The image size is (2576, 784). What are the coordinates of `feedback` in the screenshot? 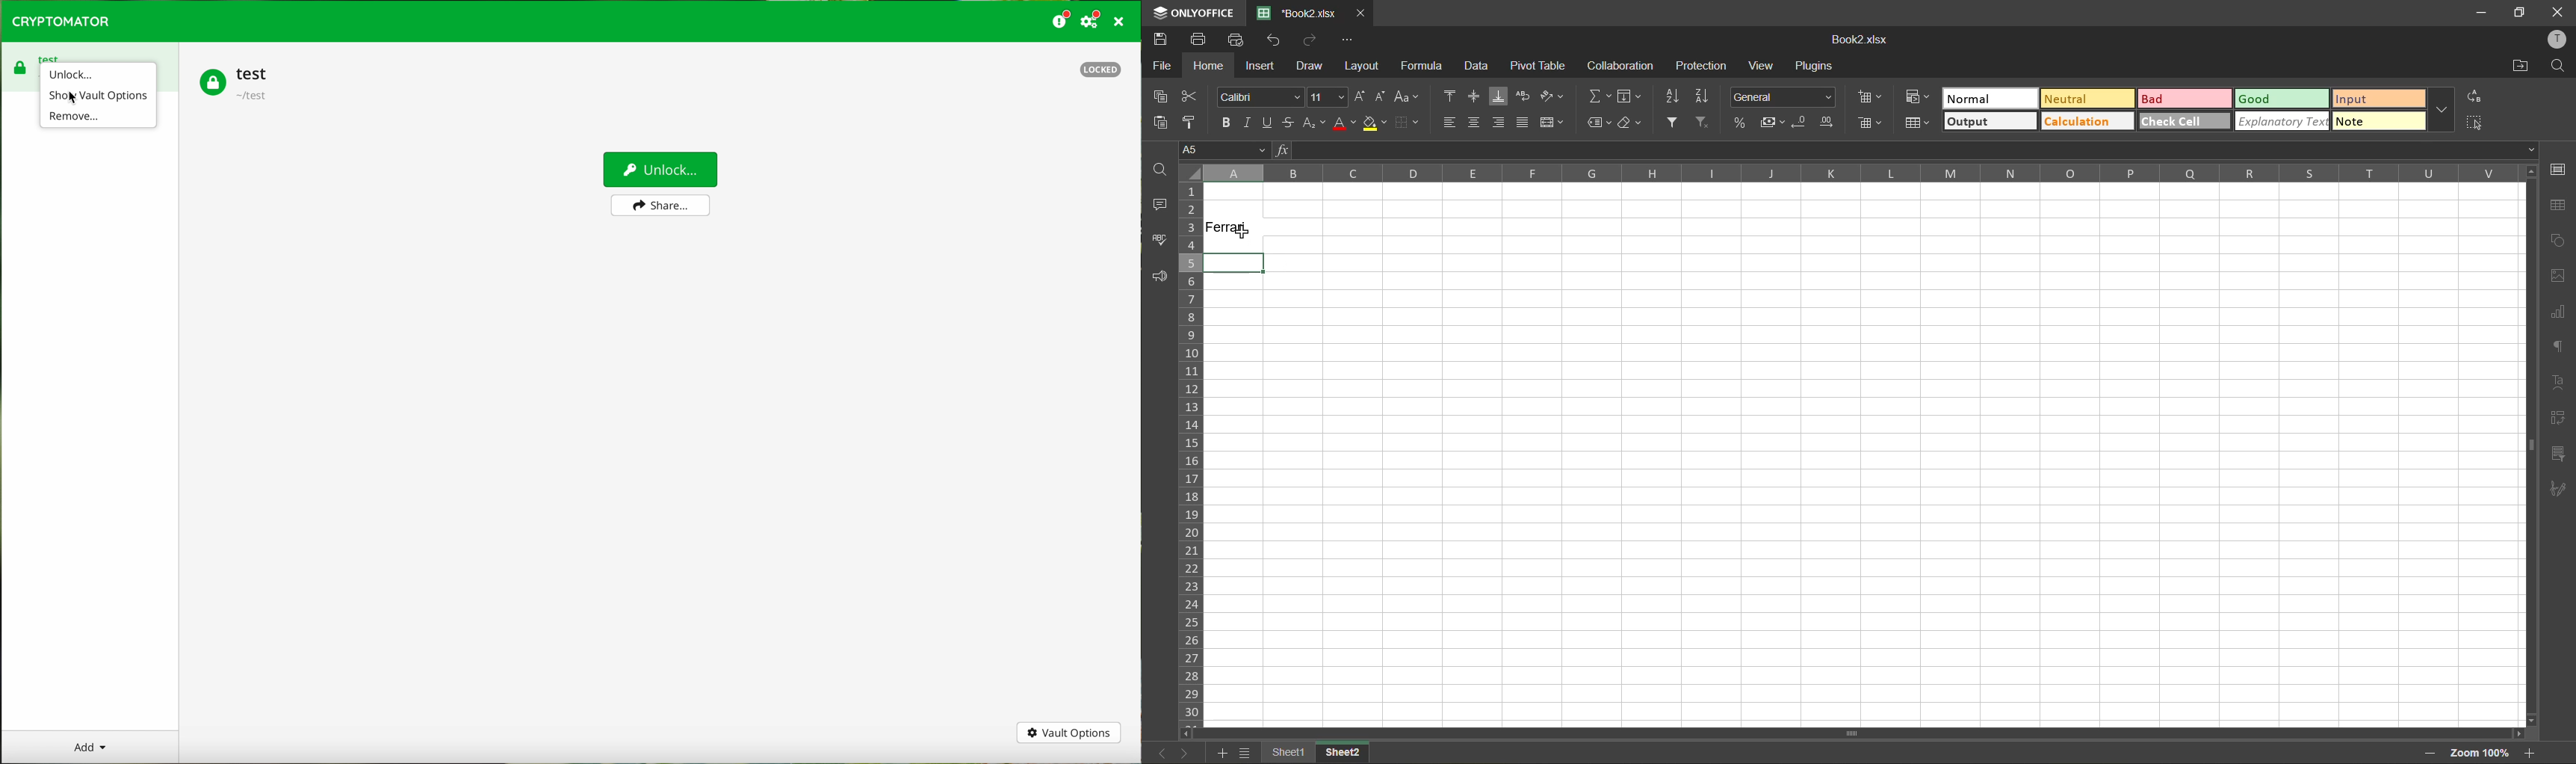 It's located at (1159, 274).